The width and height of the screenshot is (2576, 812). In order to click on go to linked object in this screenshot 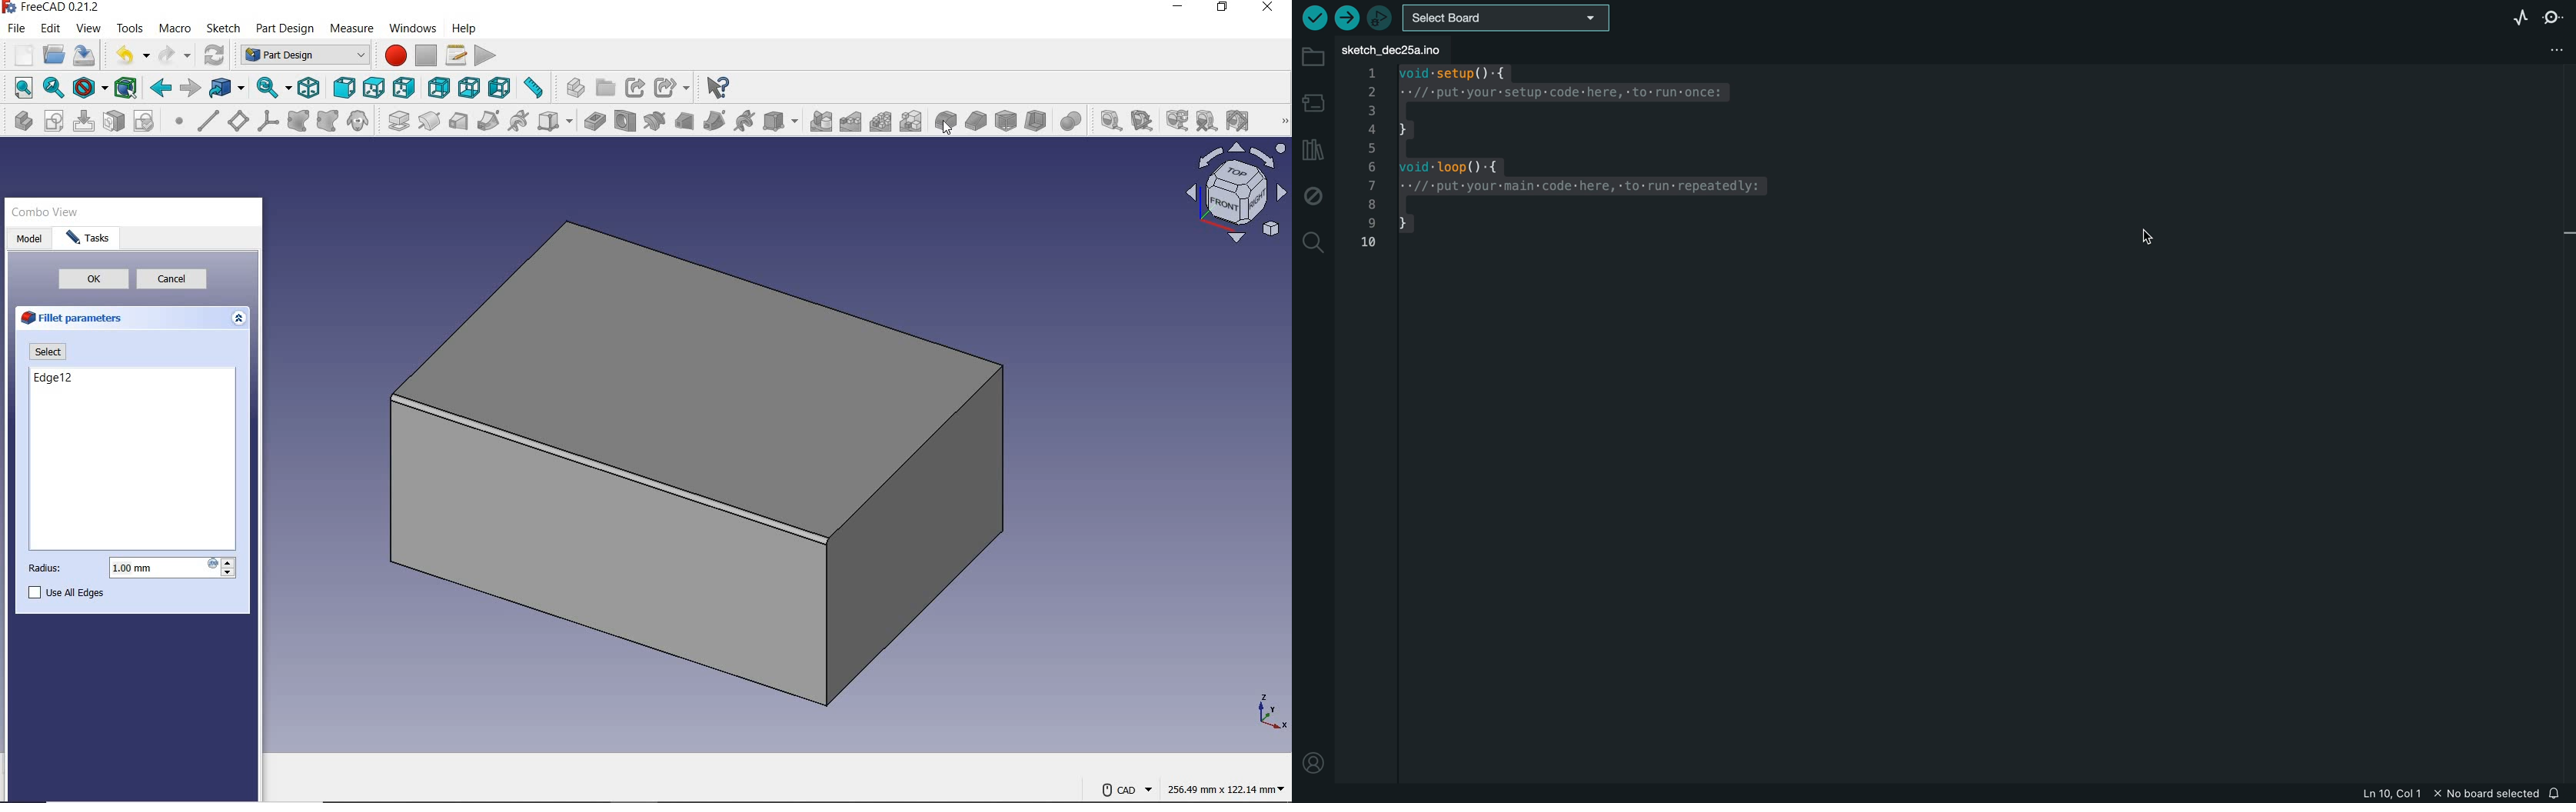, I will do `click(227, 88)`.